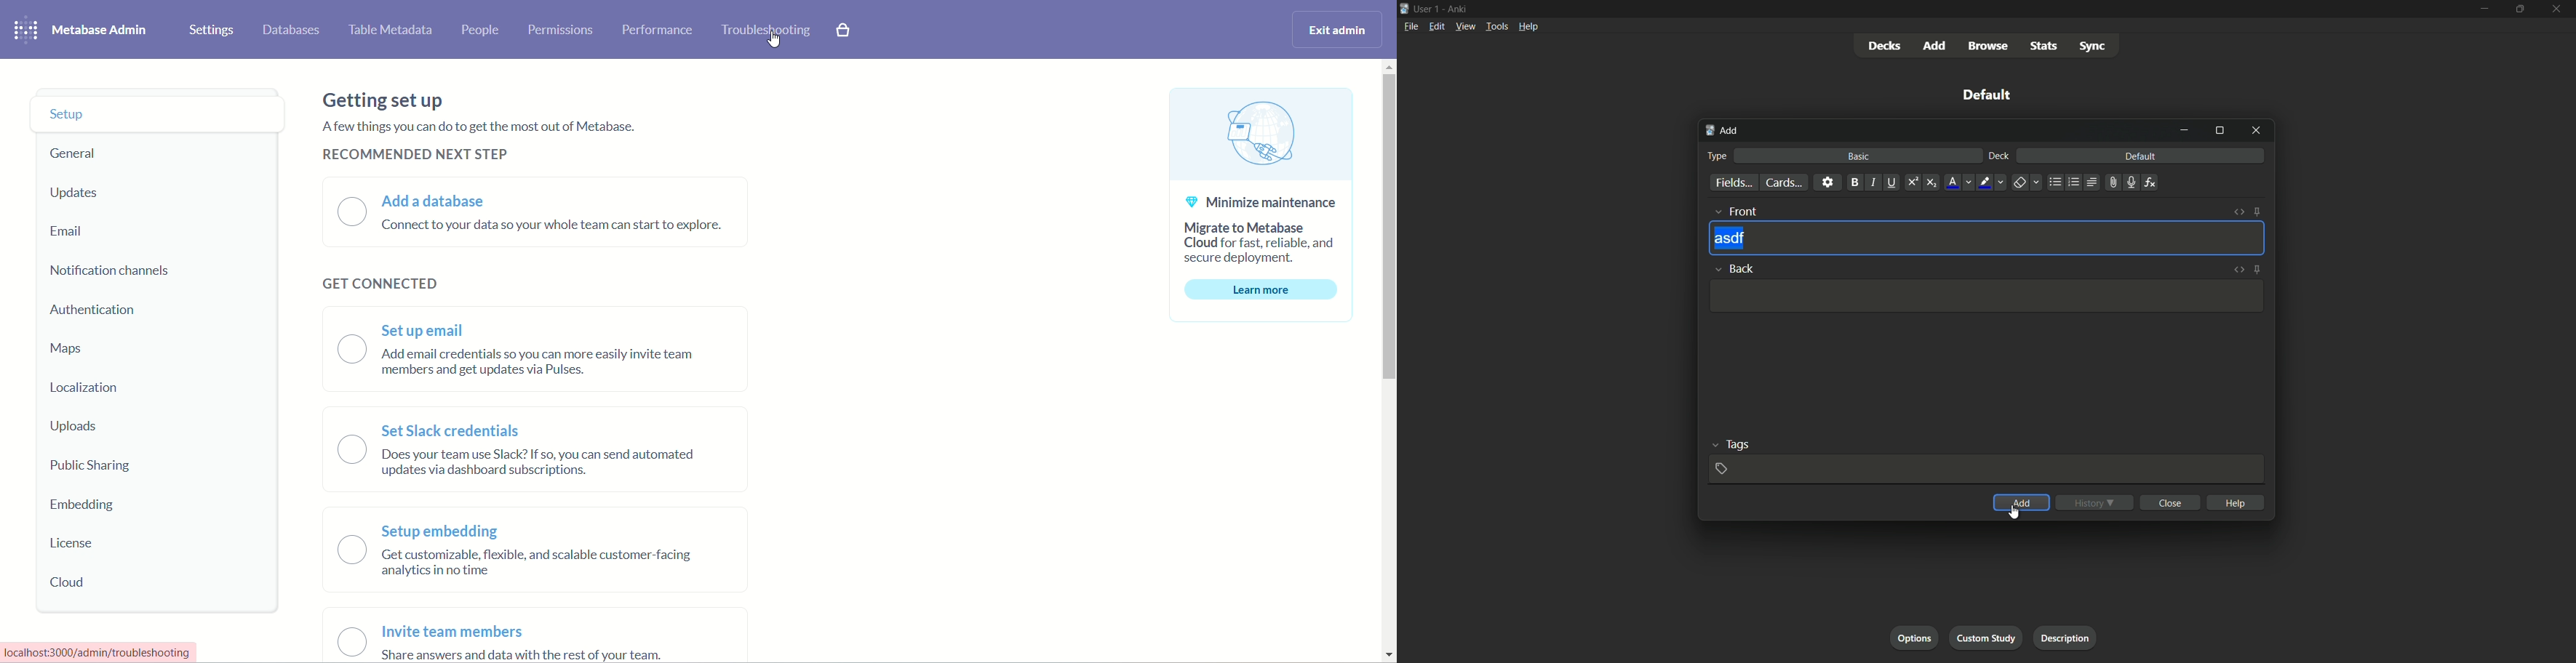  What do you see at coordinates (2219, 131) in the screenshot?
I see `maximize` at bounding box center [2219, 131].